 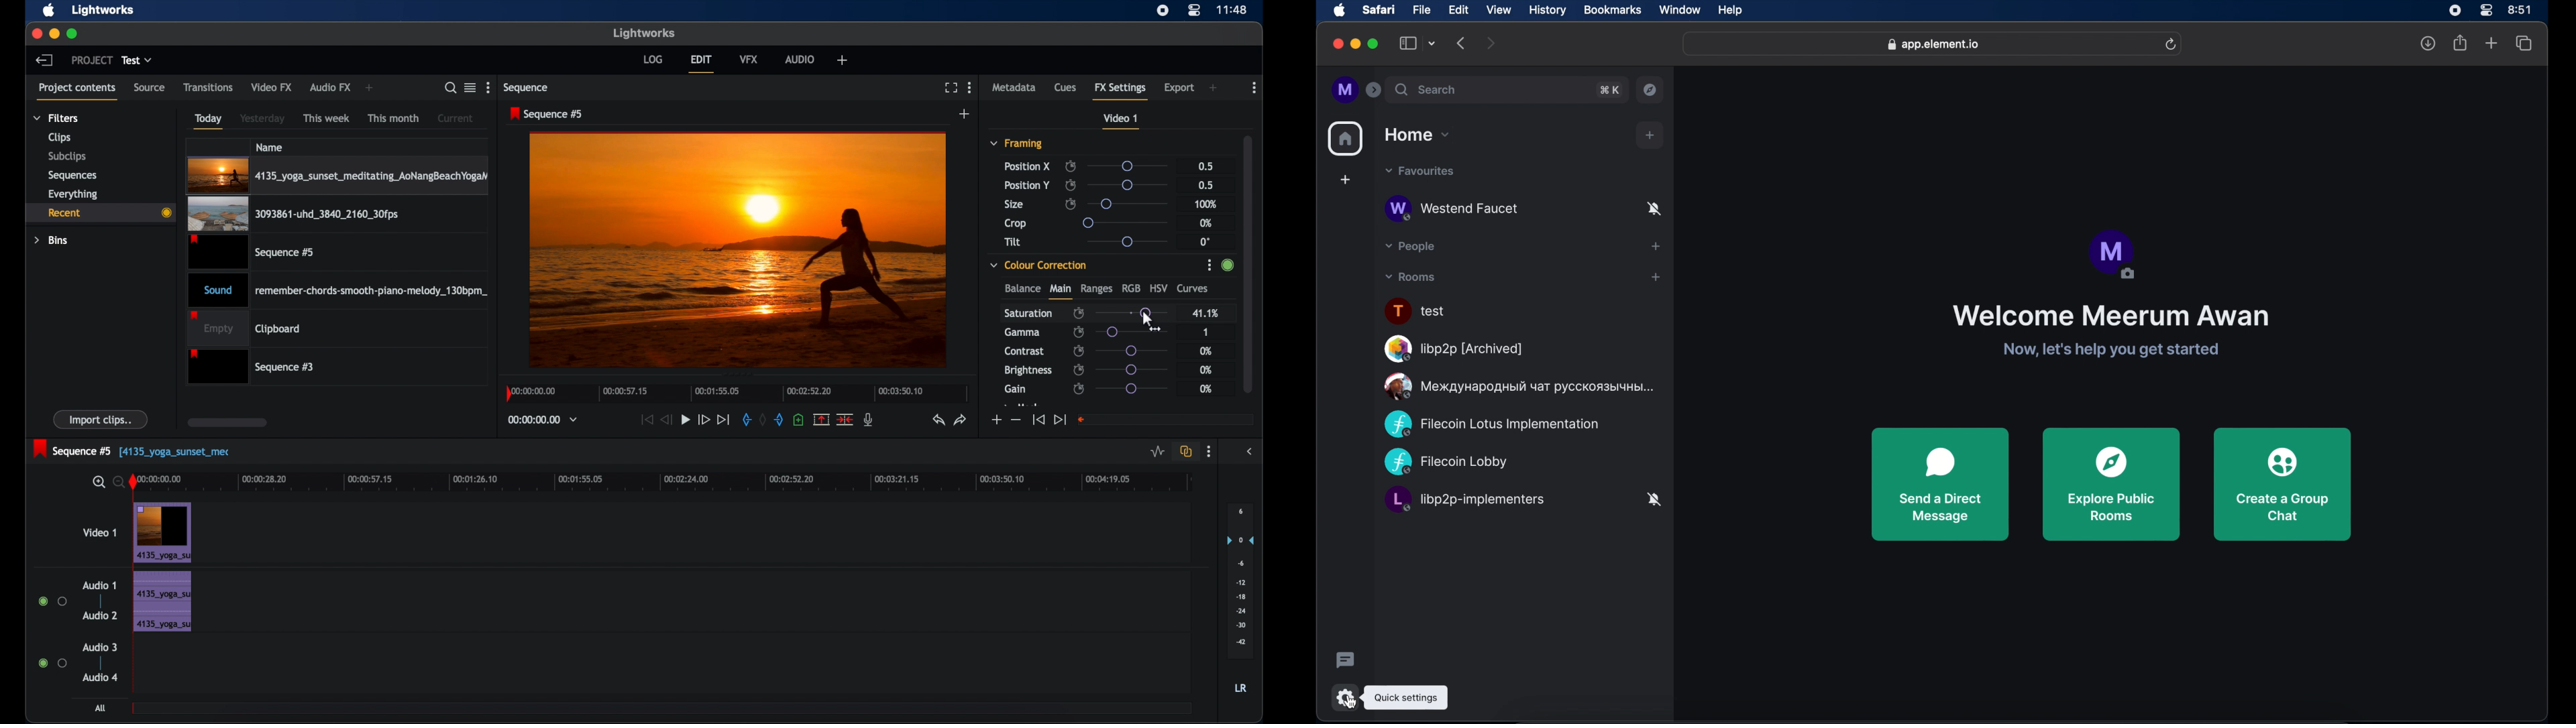 I want to click on new tab, so click(x=2489, y=39).